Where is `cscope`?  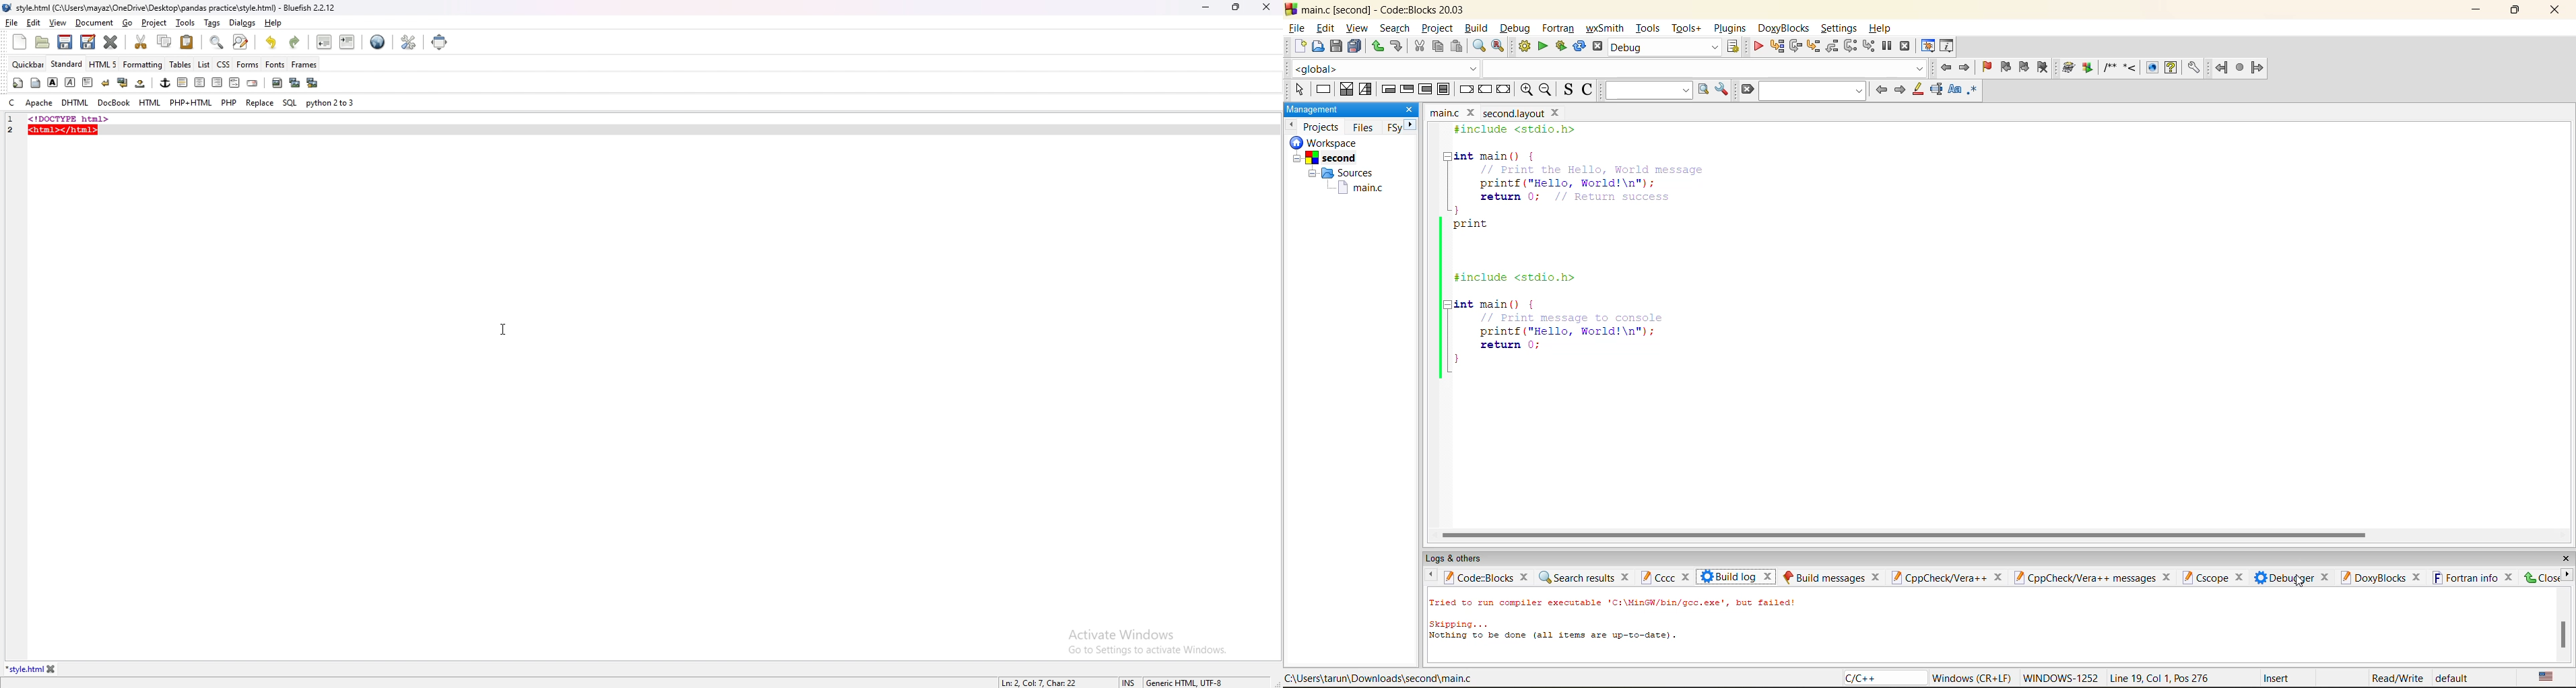
cscope is located at coordinates (2216, 577).